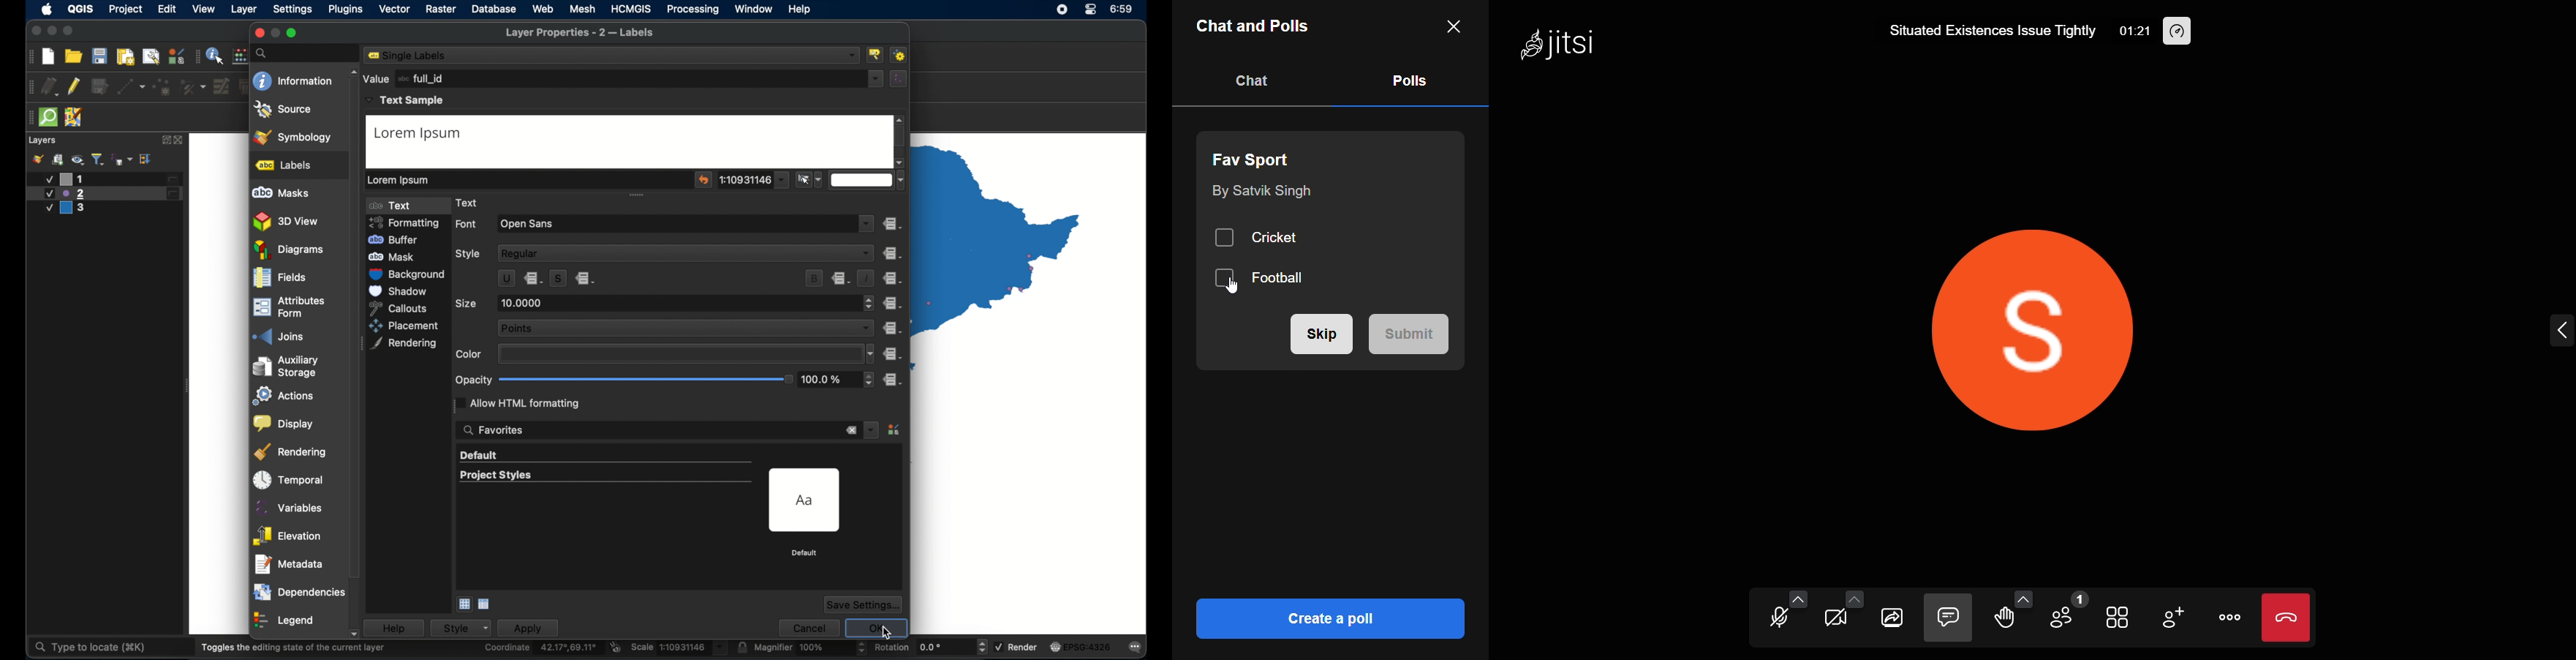  What do you see at coordinates (754, 10) in the screenshot?
I see `window` at bounding box center [754, 10].